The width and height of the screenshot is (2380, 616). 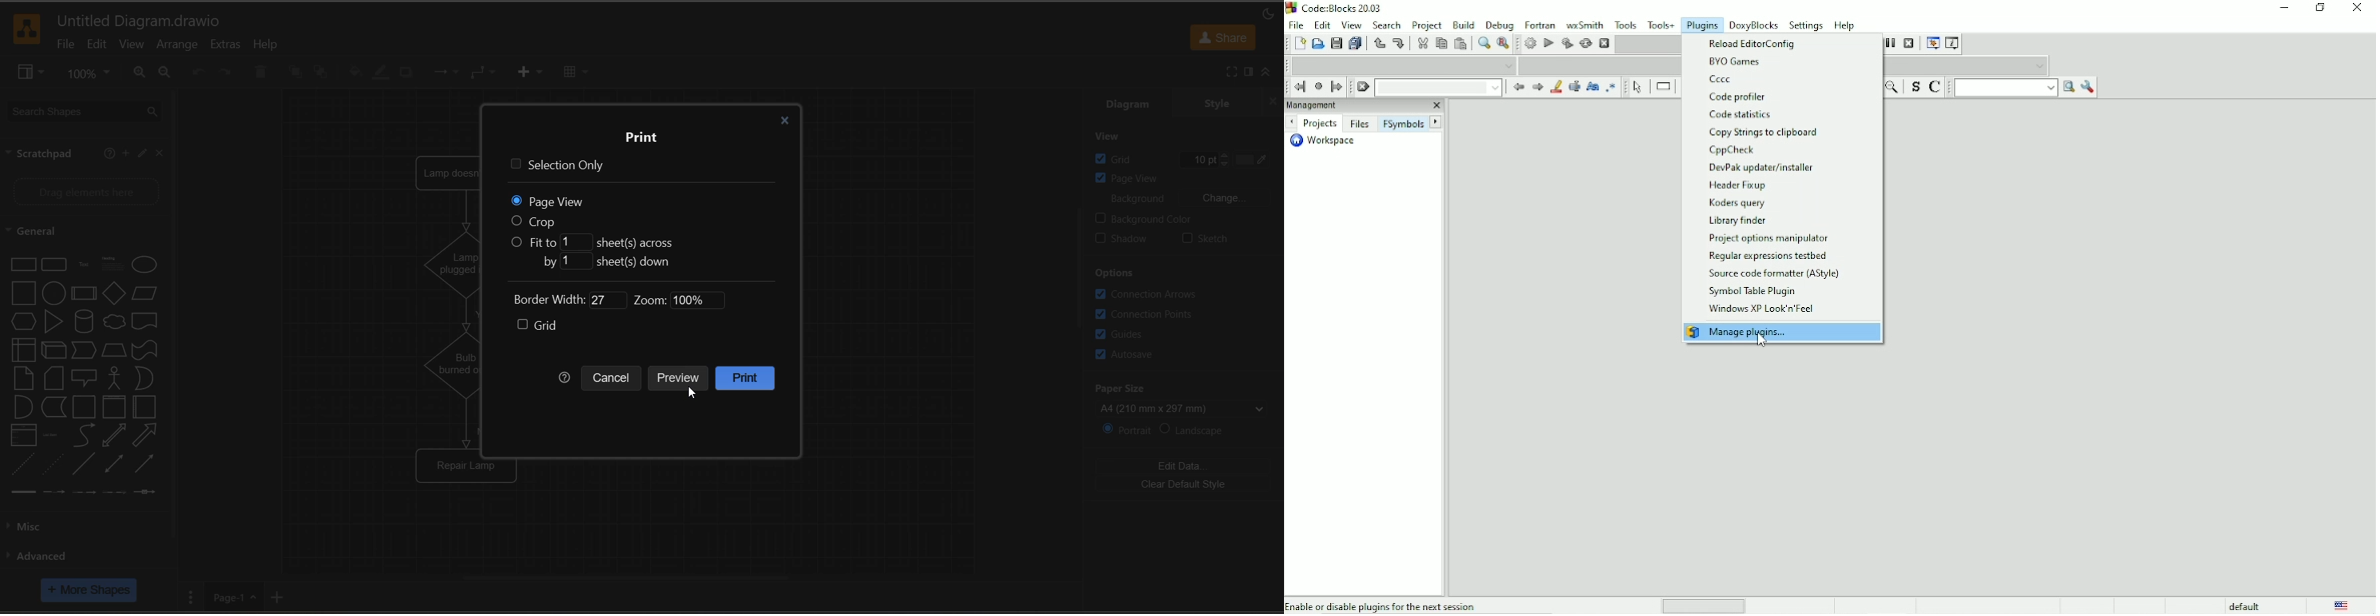 What do you see at coordinates (165, 72) in the screenshot?
I see `zoom out` at bounding box center [165, 72].